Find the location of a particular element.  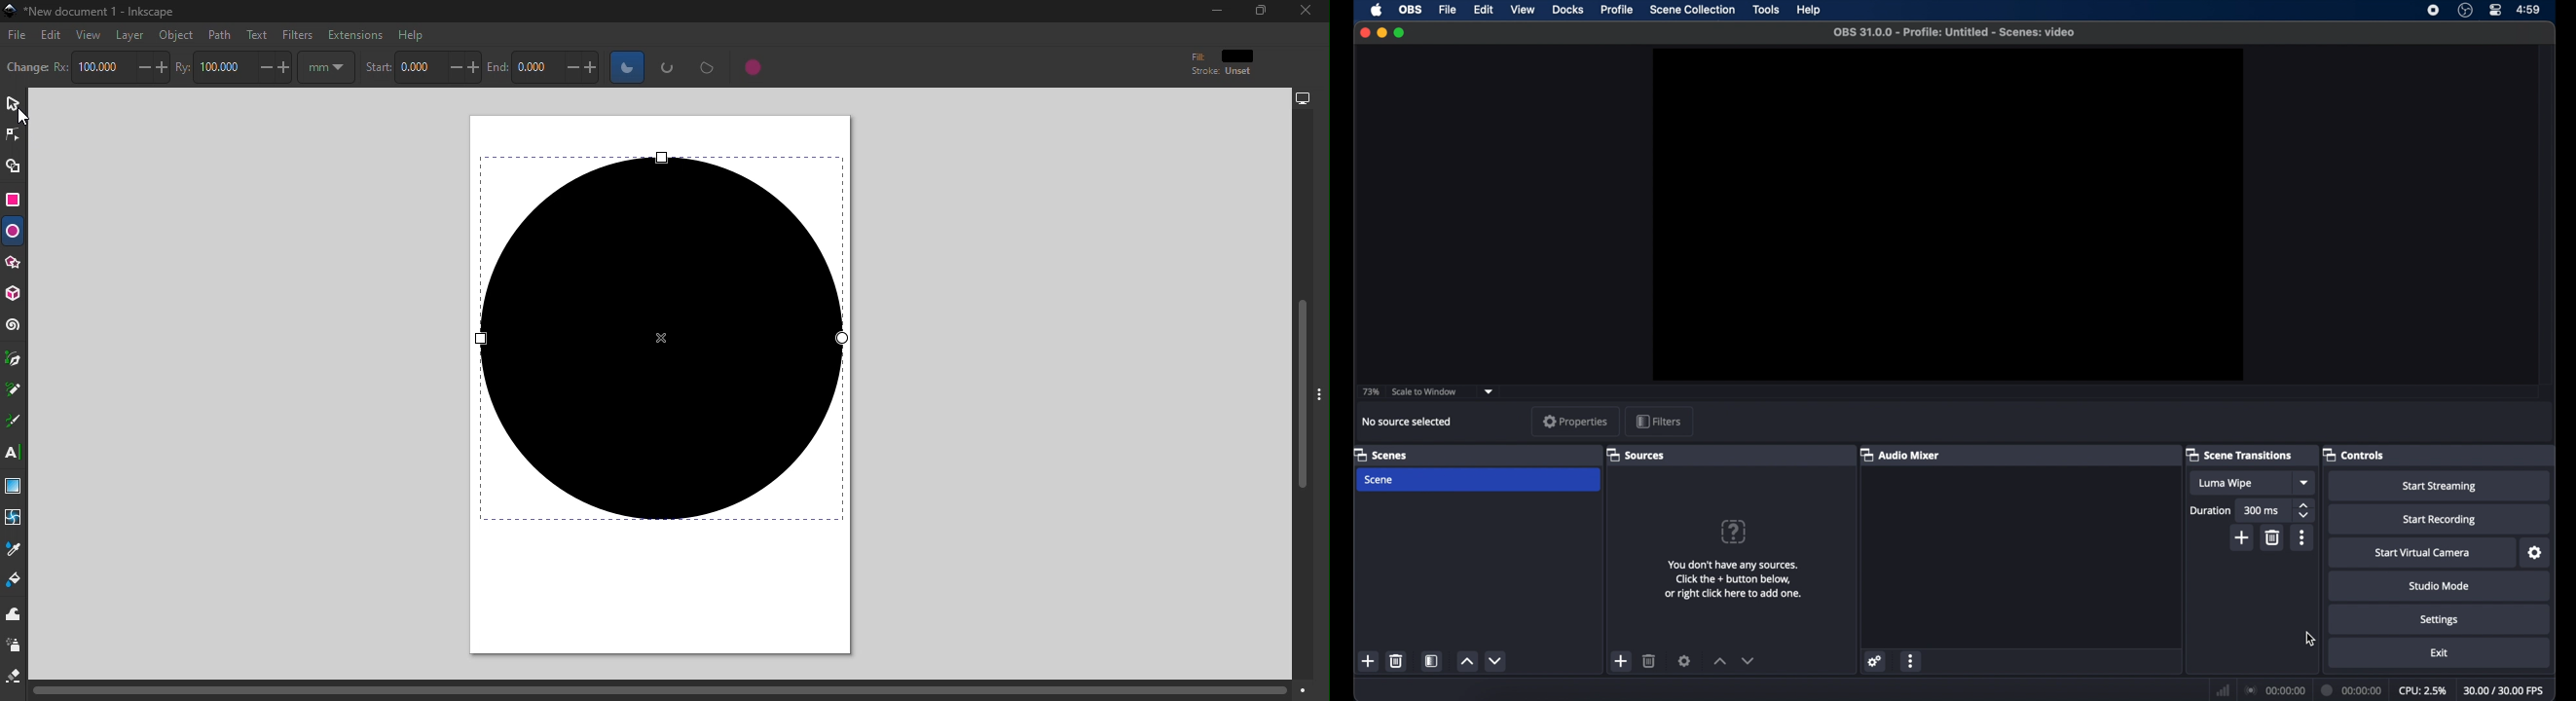

file is located at coordinates (1449, 9).